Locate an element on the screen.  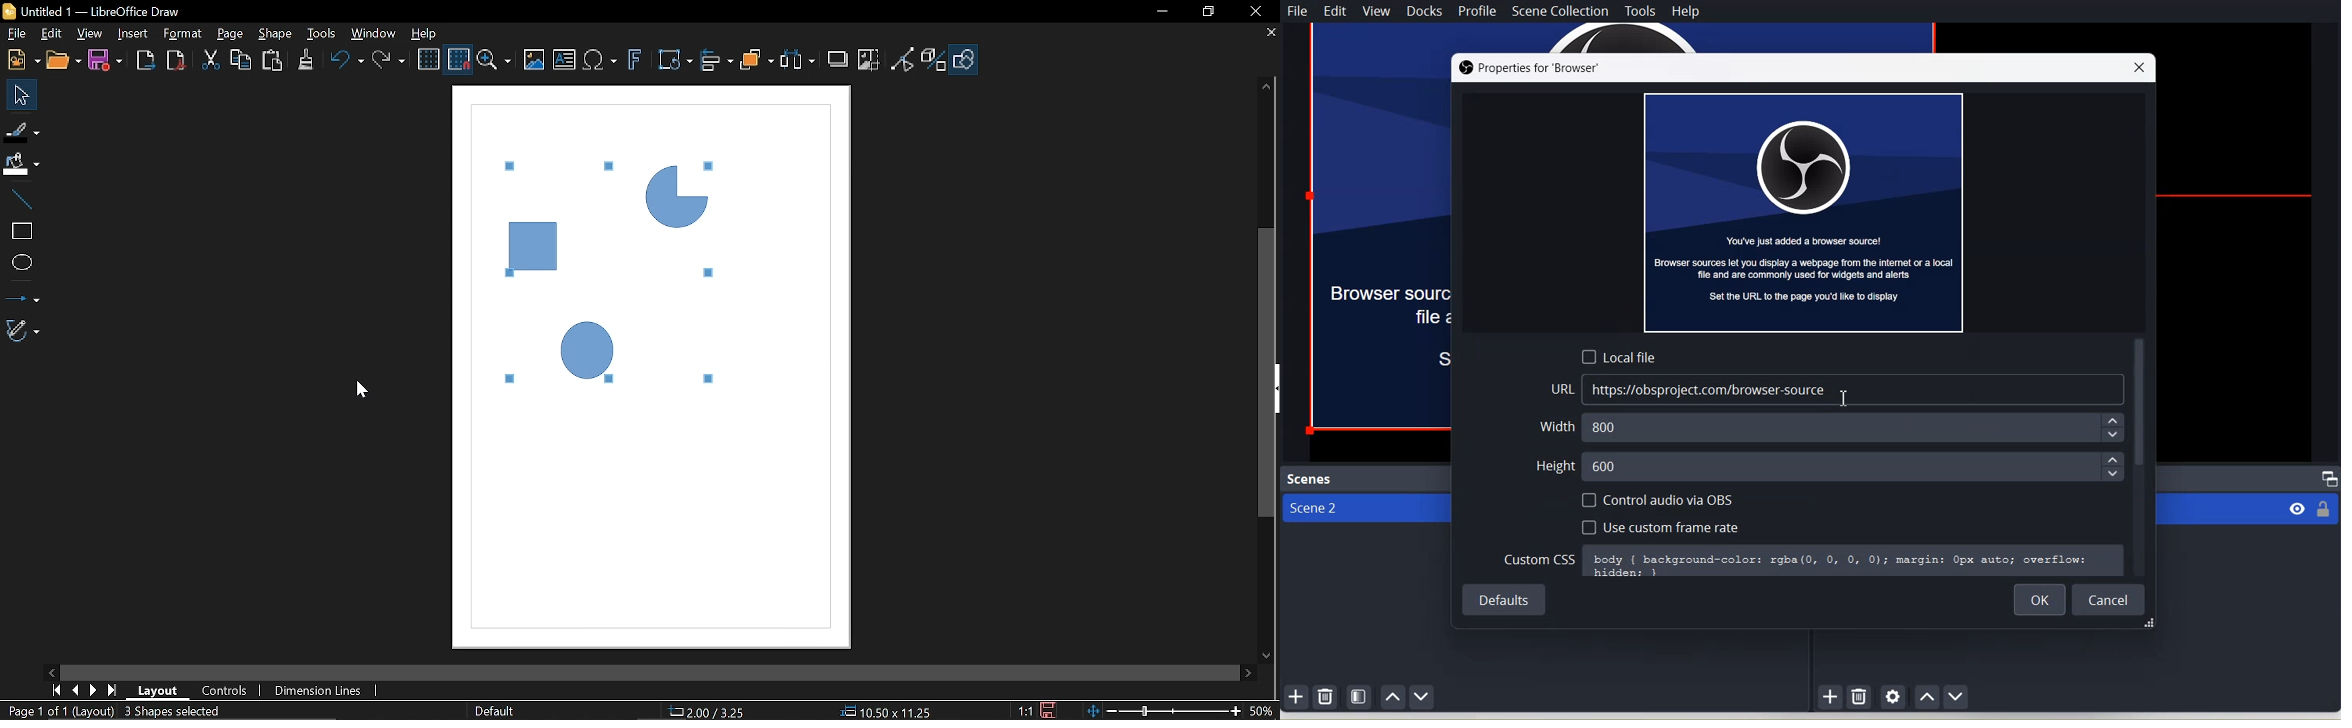
Shadow is located at coordinates (838, 60).